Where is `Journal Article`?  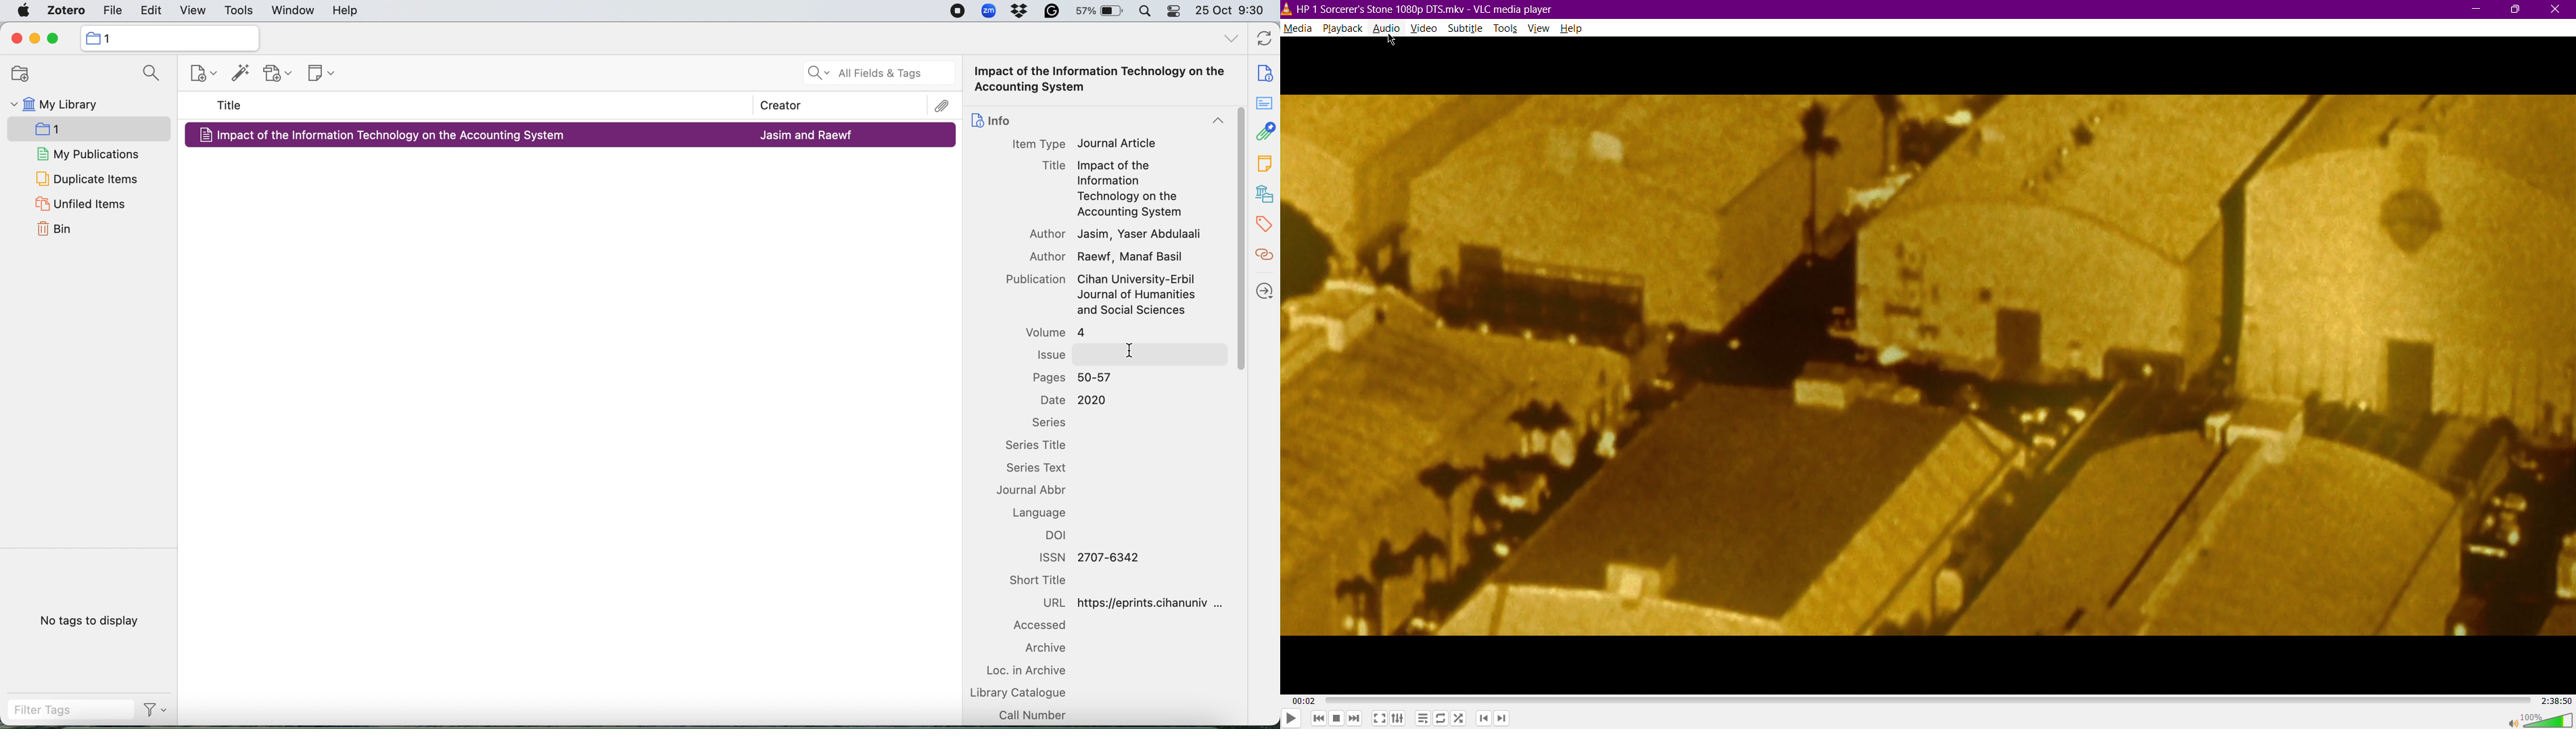
Journal Article is located at coordinates (1118, 143).